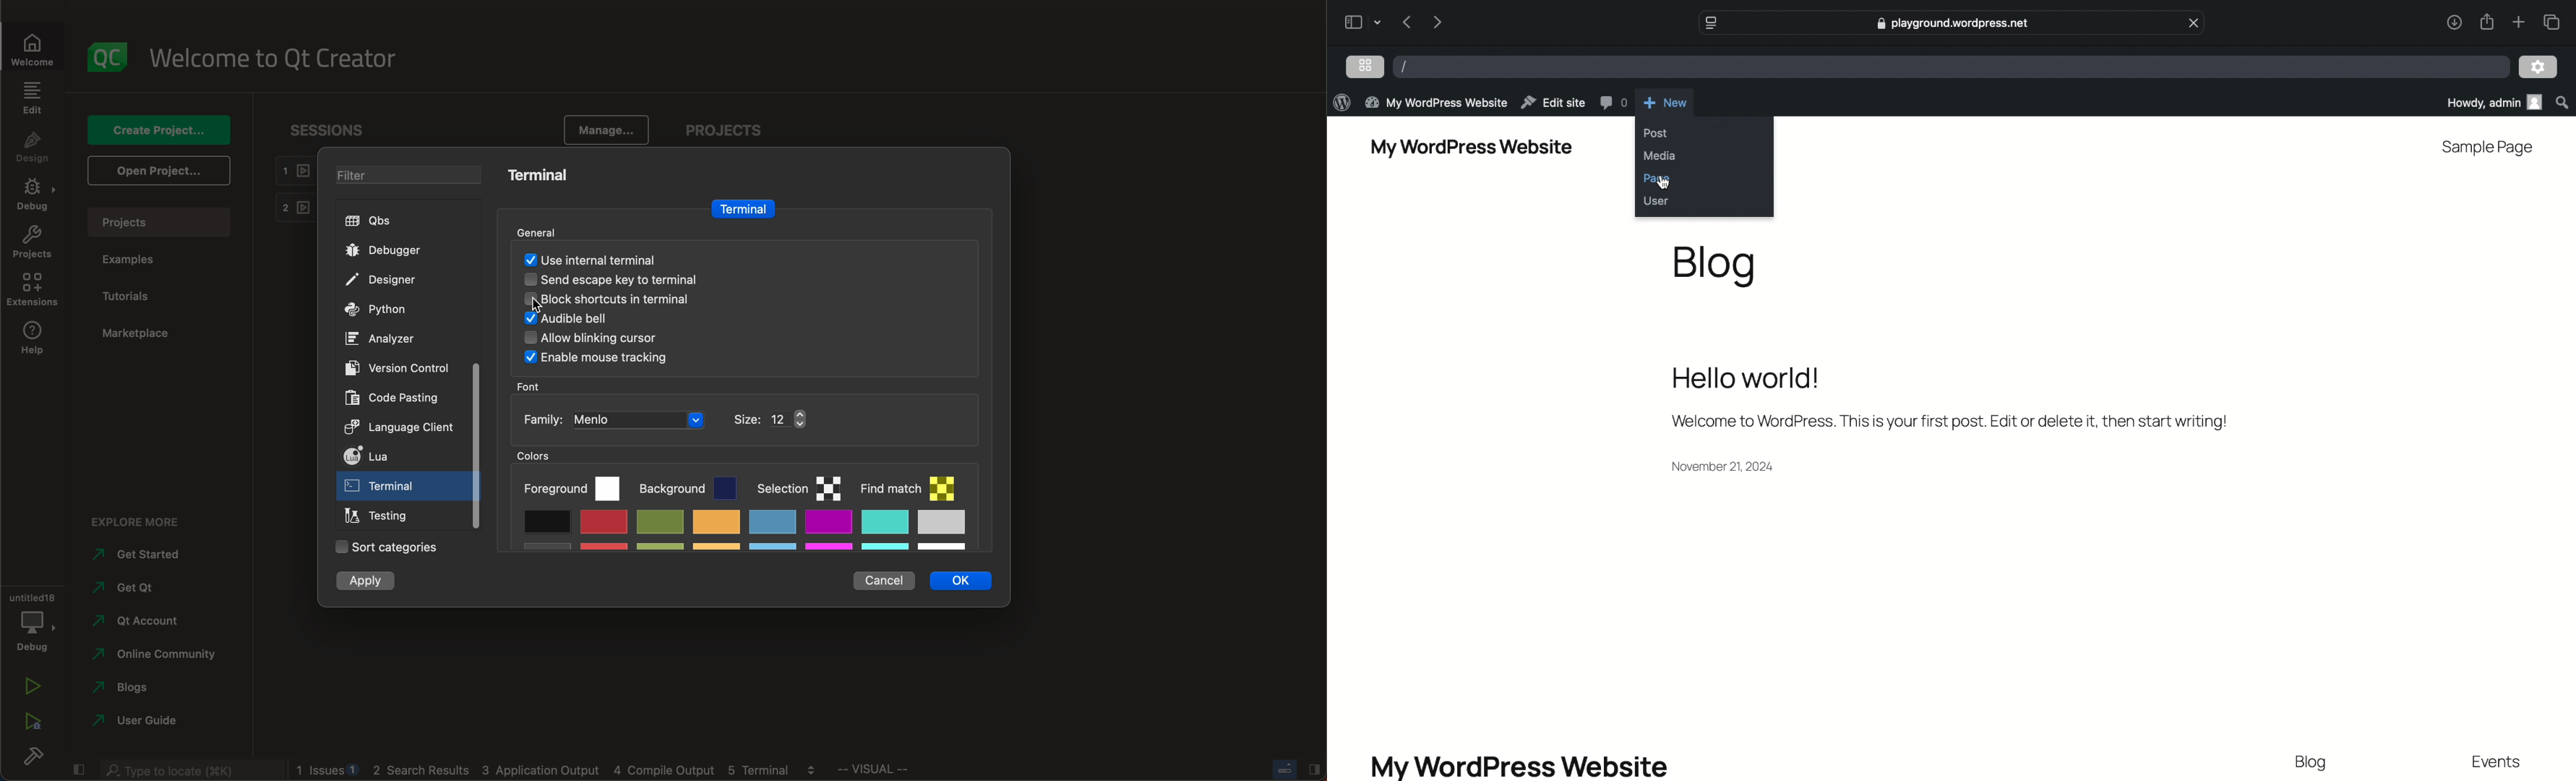 Image resolution: width=2576 pixels, height=784 pixels. Describe the element at coordinates (1657, 178) in the screenshot. I see `page` at that location.